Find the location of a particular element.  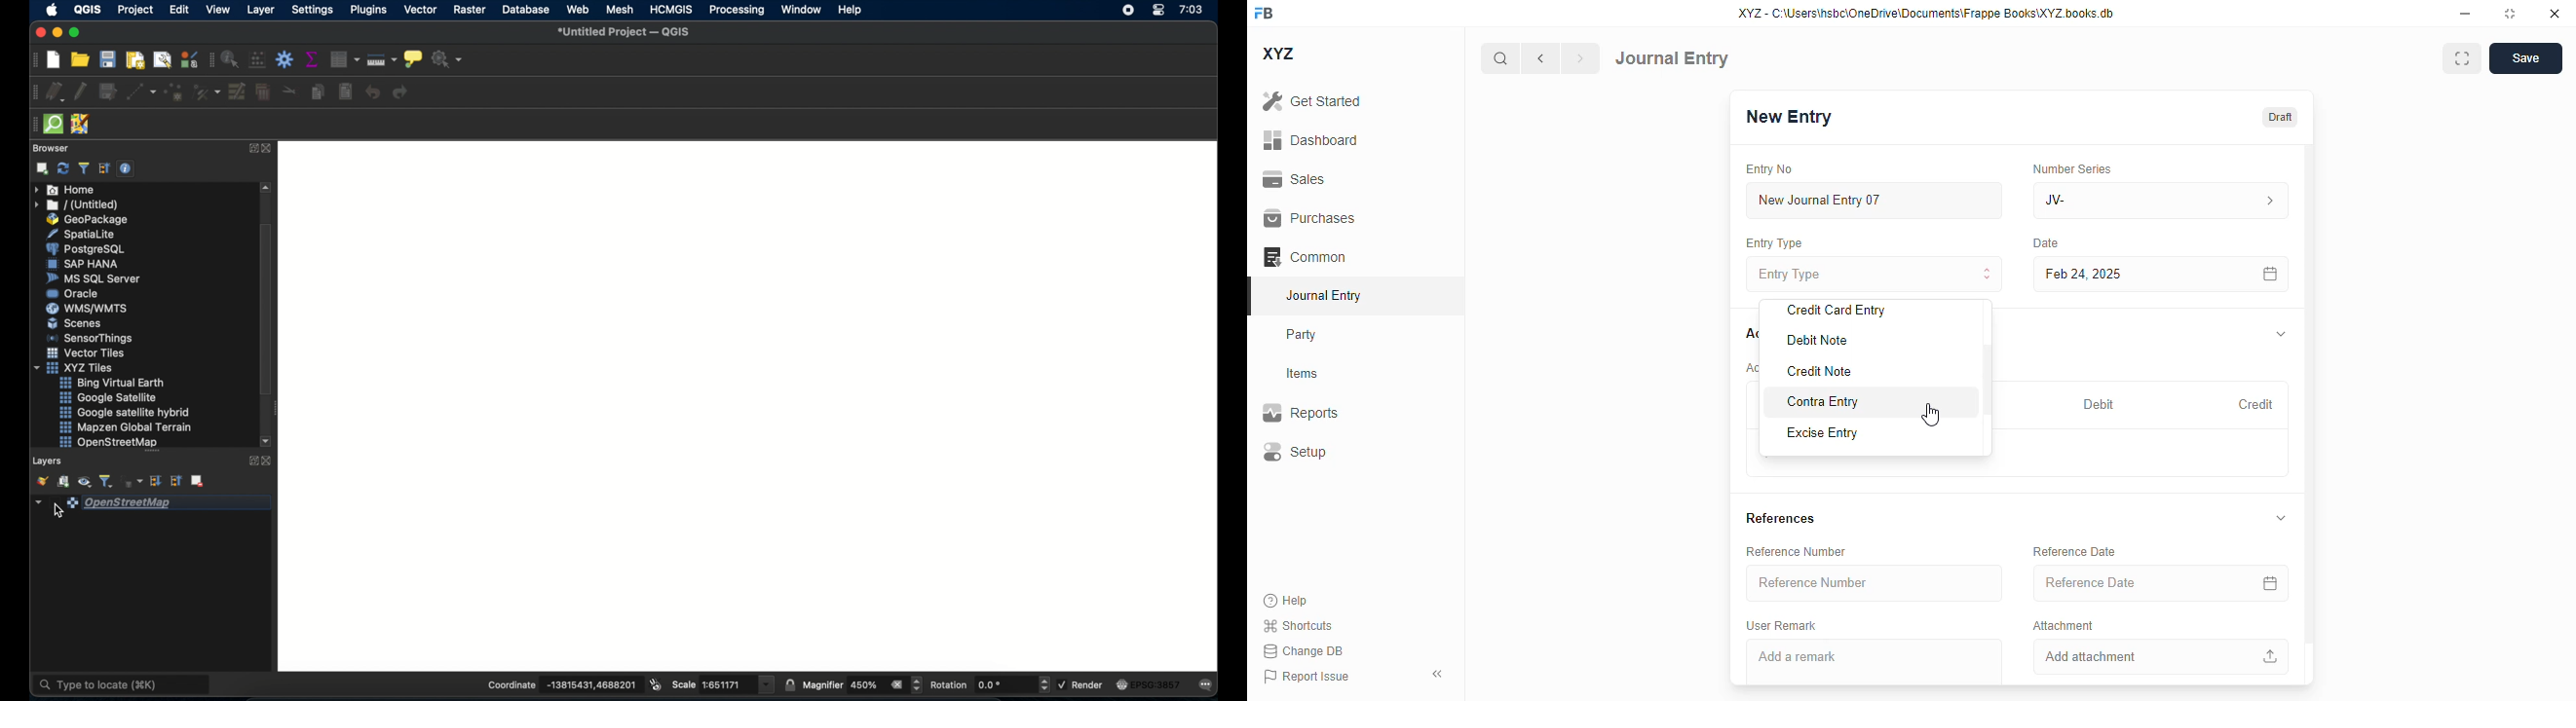

project is located at coordinates (136, 10).